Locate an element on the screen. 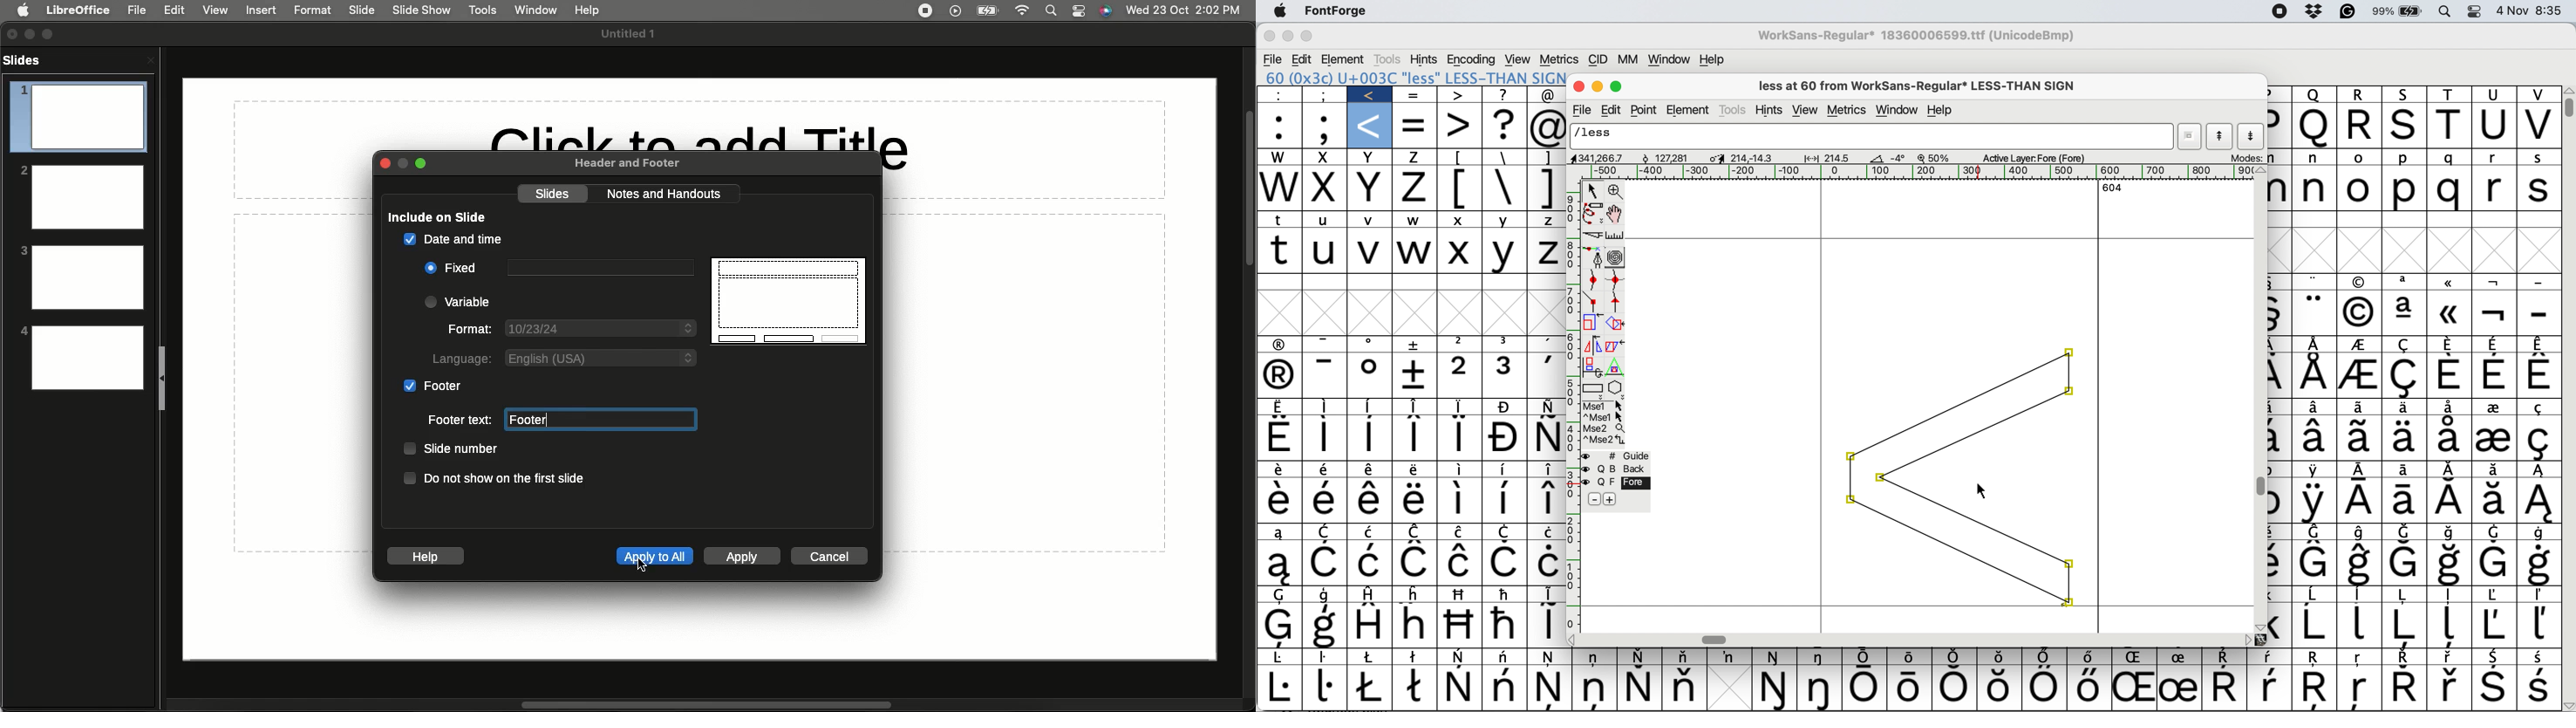 The image size is (2576, 728). Symbol is located at coordinates (1507, 657).